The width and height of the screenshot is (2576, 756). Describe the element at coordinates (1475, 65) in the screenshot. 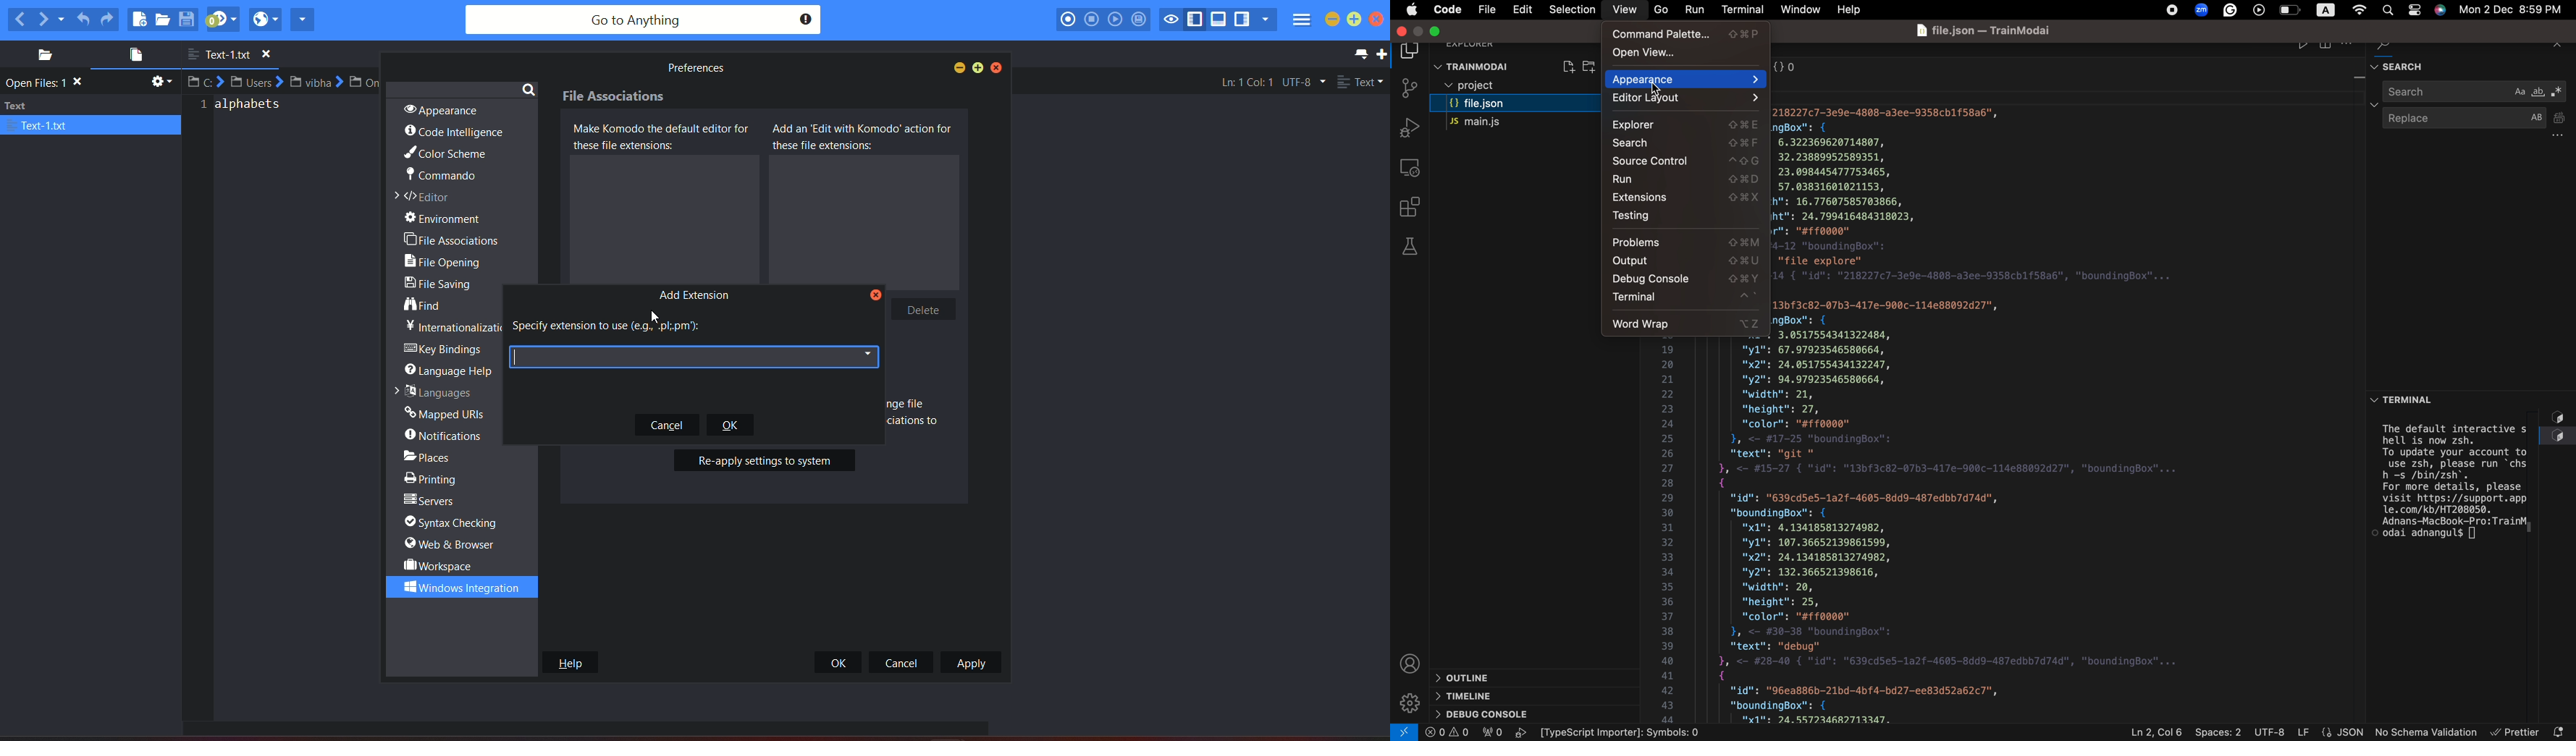

I see `trainmodal` at that location.